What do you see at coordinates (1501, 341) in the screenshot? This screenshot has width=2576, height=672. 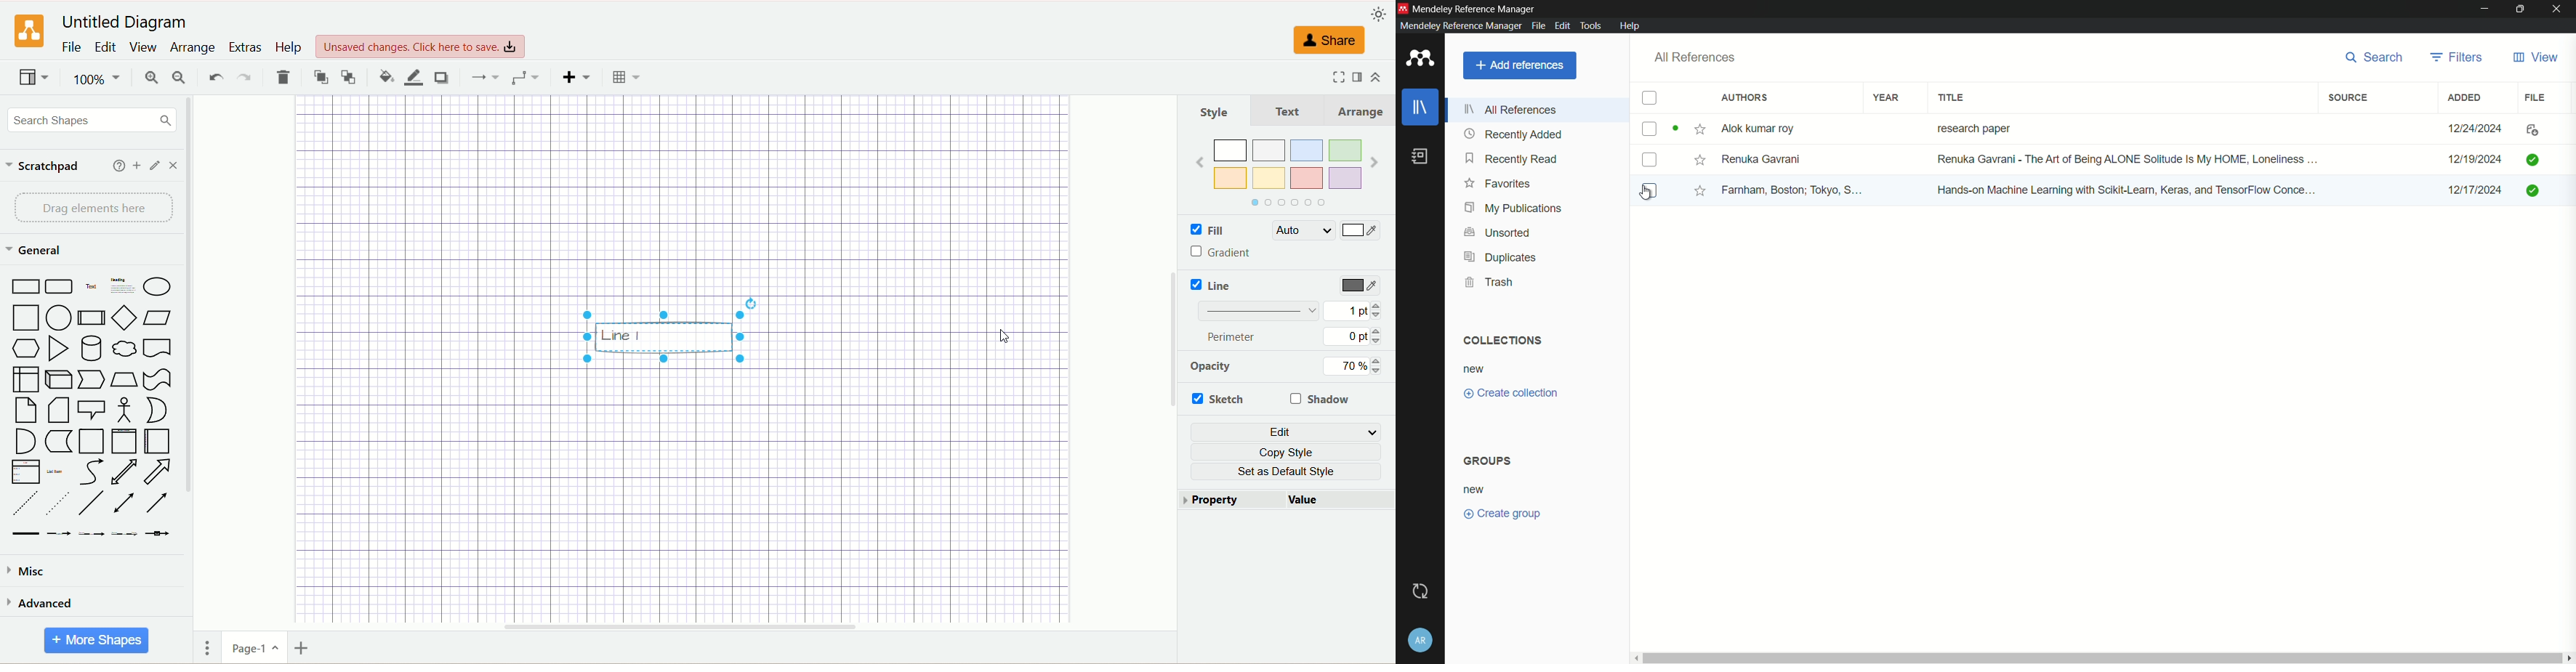 I see `collections` at bounding box center [1501, 341].